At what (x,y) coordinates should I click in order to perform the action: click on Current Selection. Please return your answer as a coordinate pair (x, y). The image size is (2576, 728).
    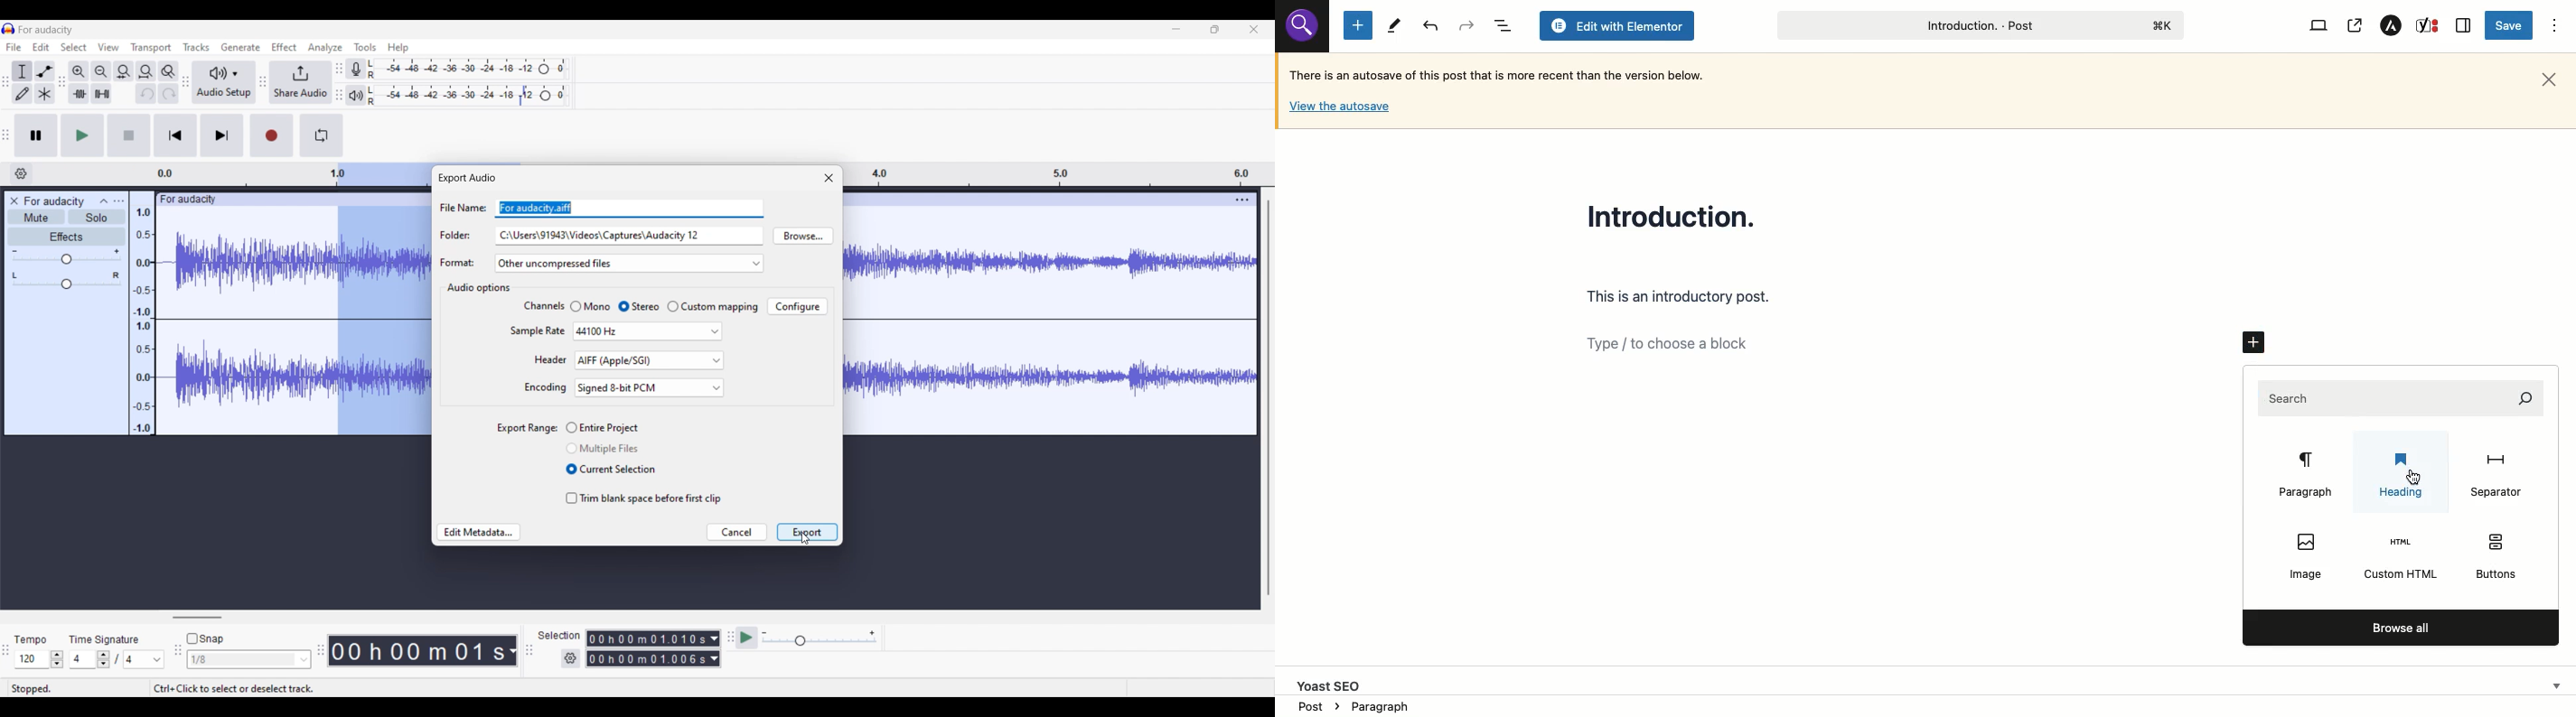
    Looking at the image, I should click on (613, 471).